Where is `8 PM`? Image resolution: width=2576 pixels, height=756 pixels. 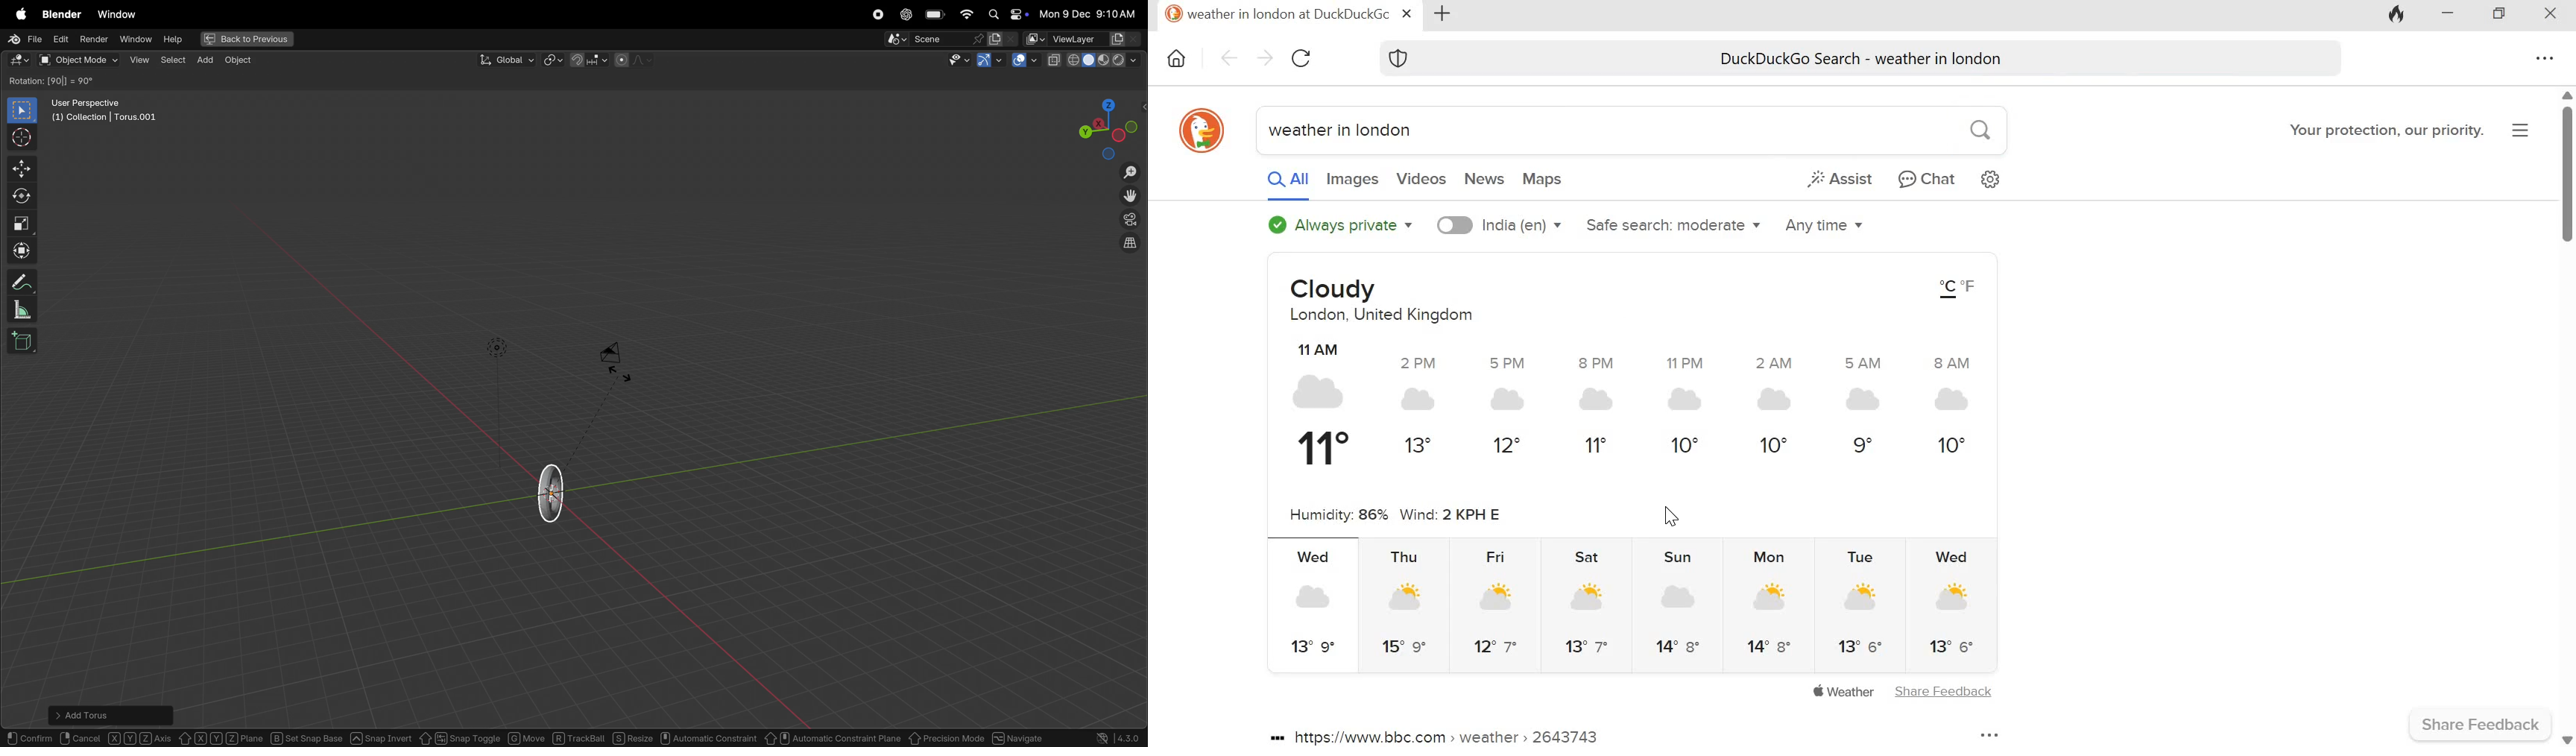
8 PM is located at coordinates (1596, 363).